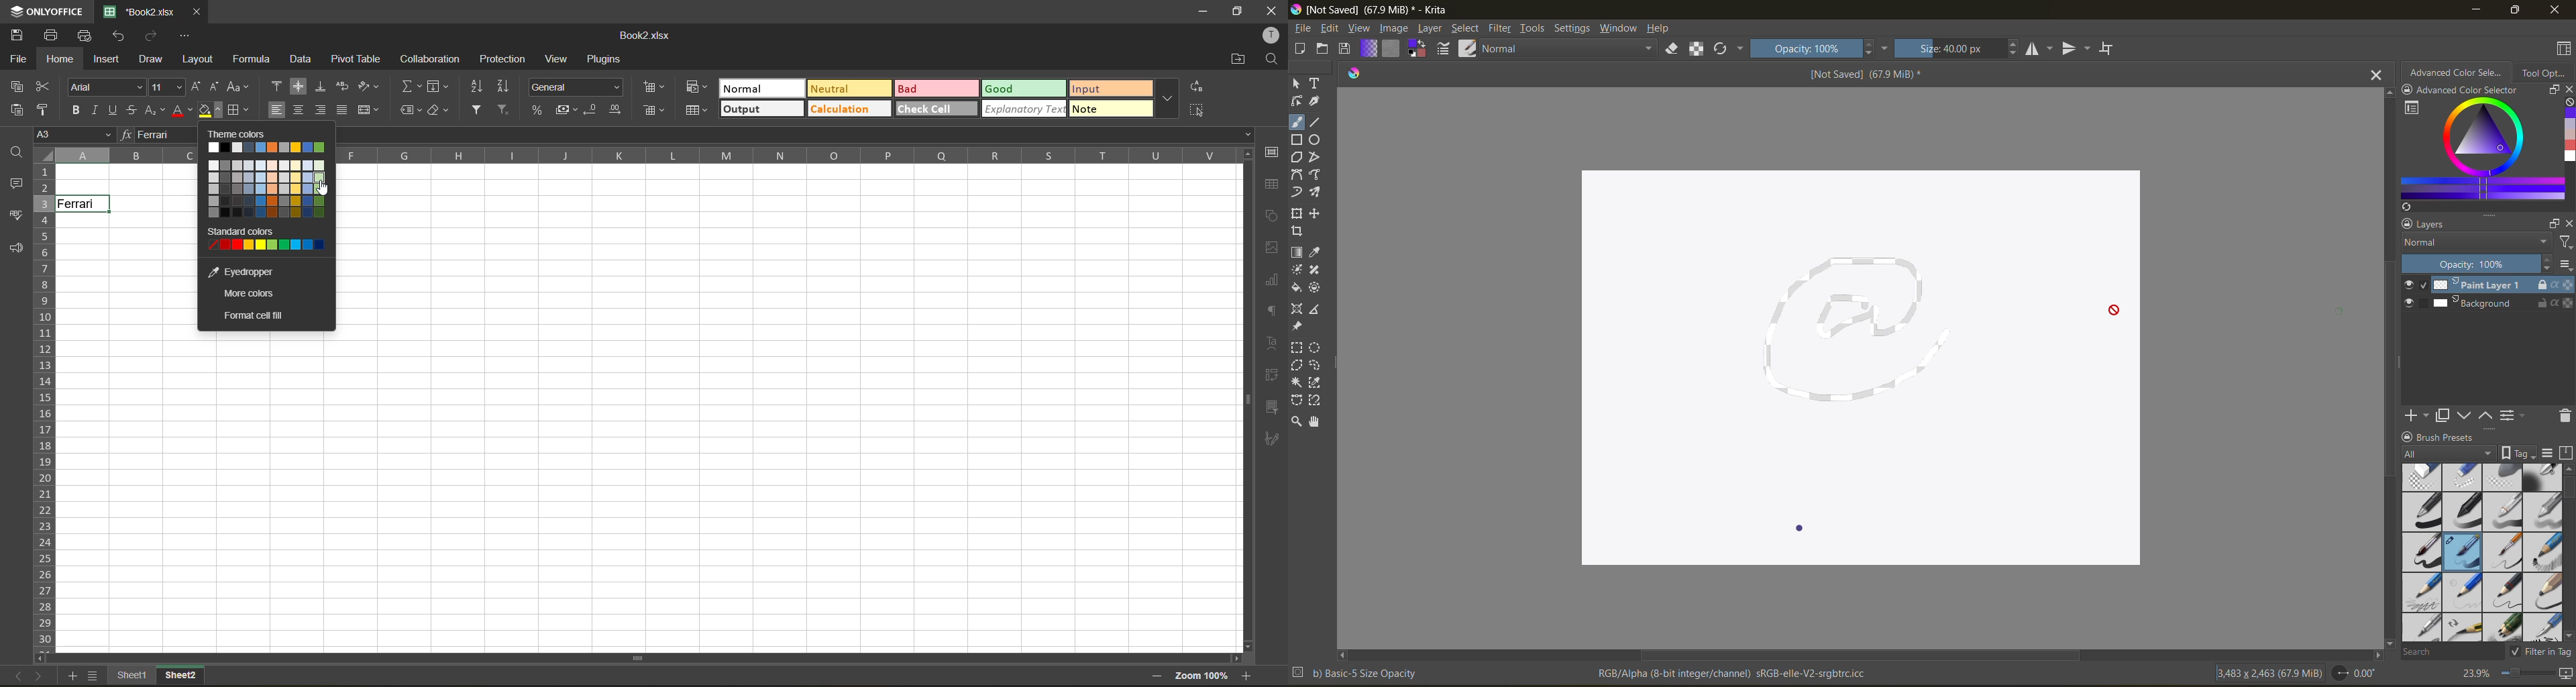 The image size is (2576, 700). What do you see at coordinates (2504, 512) in the screenshot?
I see `light grey pen` at bounding box center [2504, 512].